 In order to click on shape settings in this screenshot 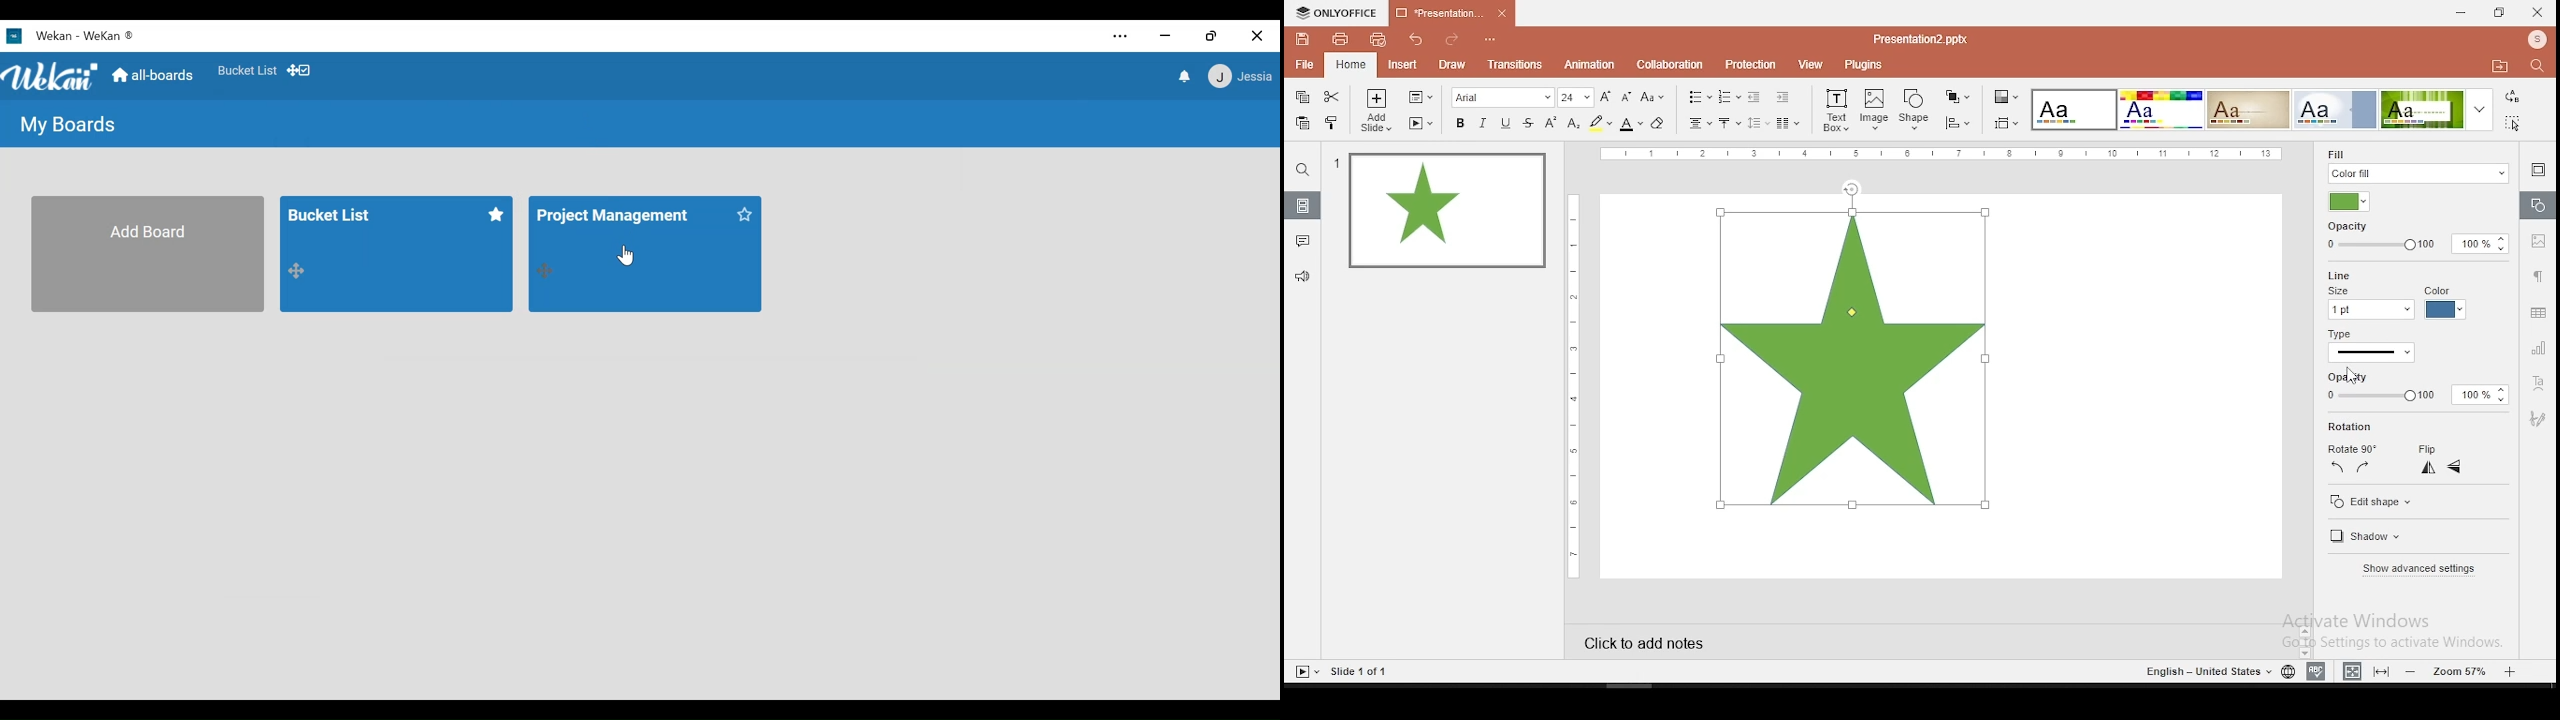, I will do `click(2536, 206)`.